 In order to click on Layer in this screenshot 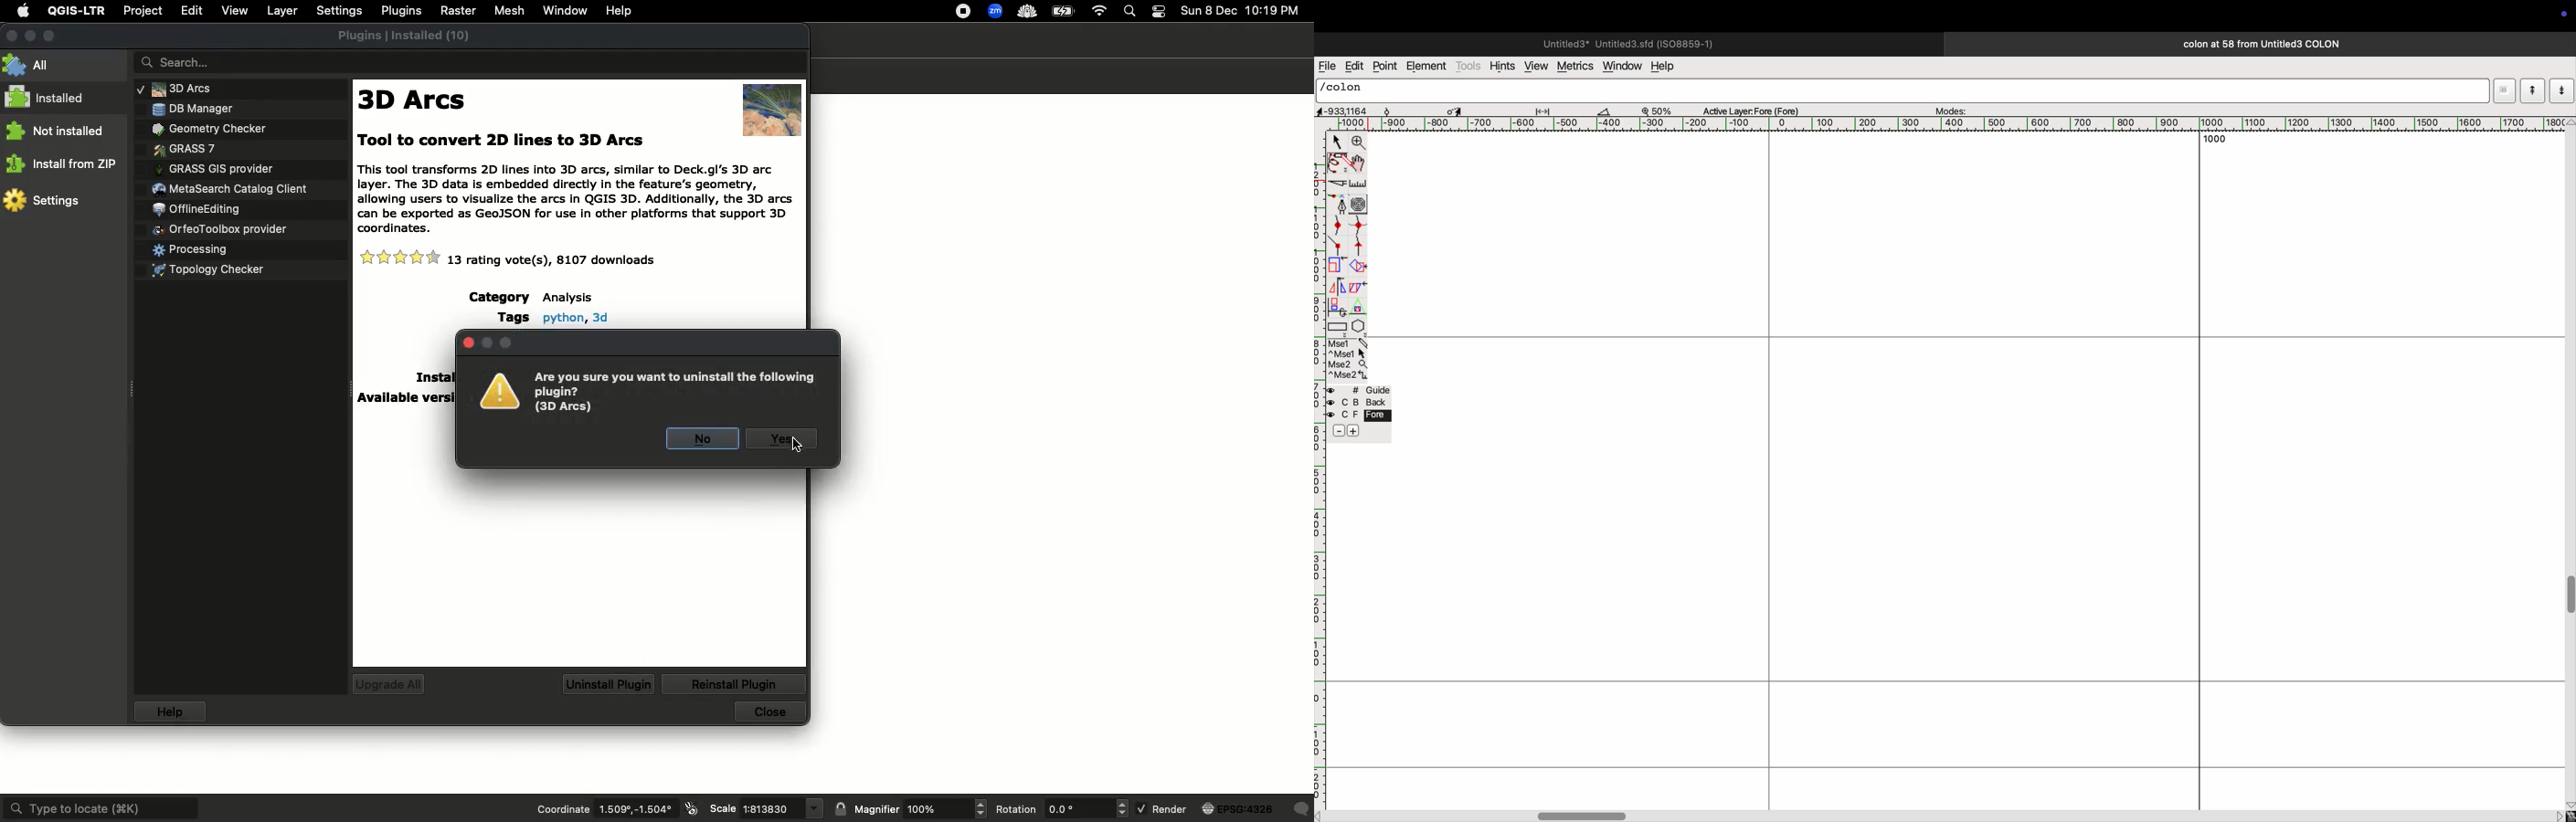, I will do `click(284, 10)`.